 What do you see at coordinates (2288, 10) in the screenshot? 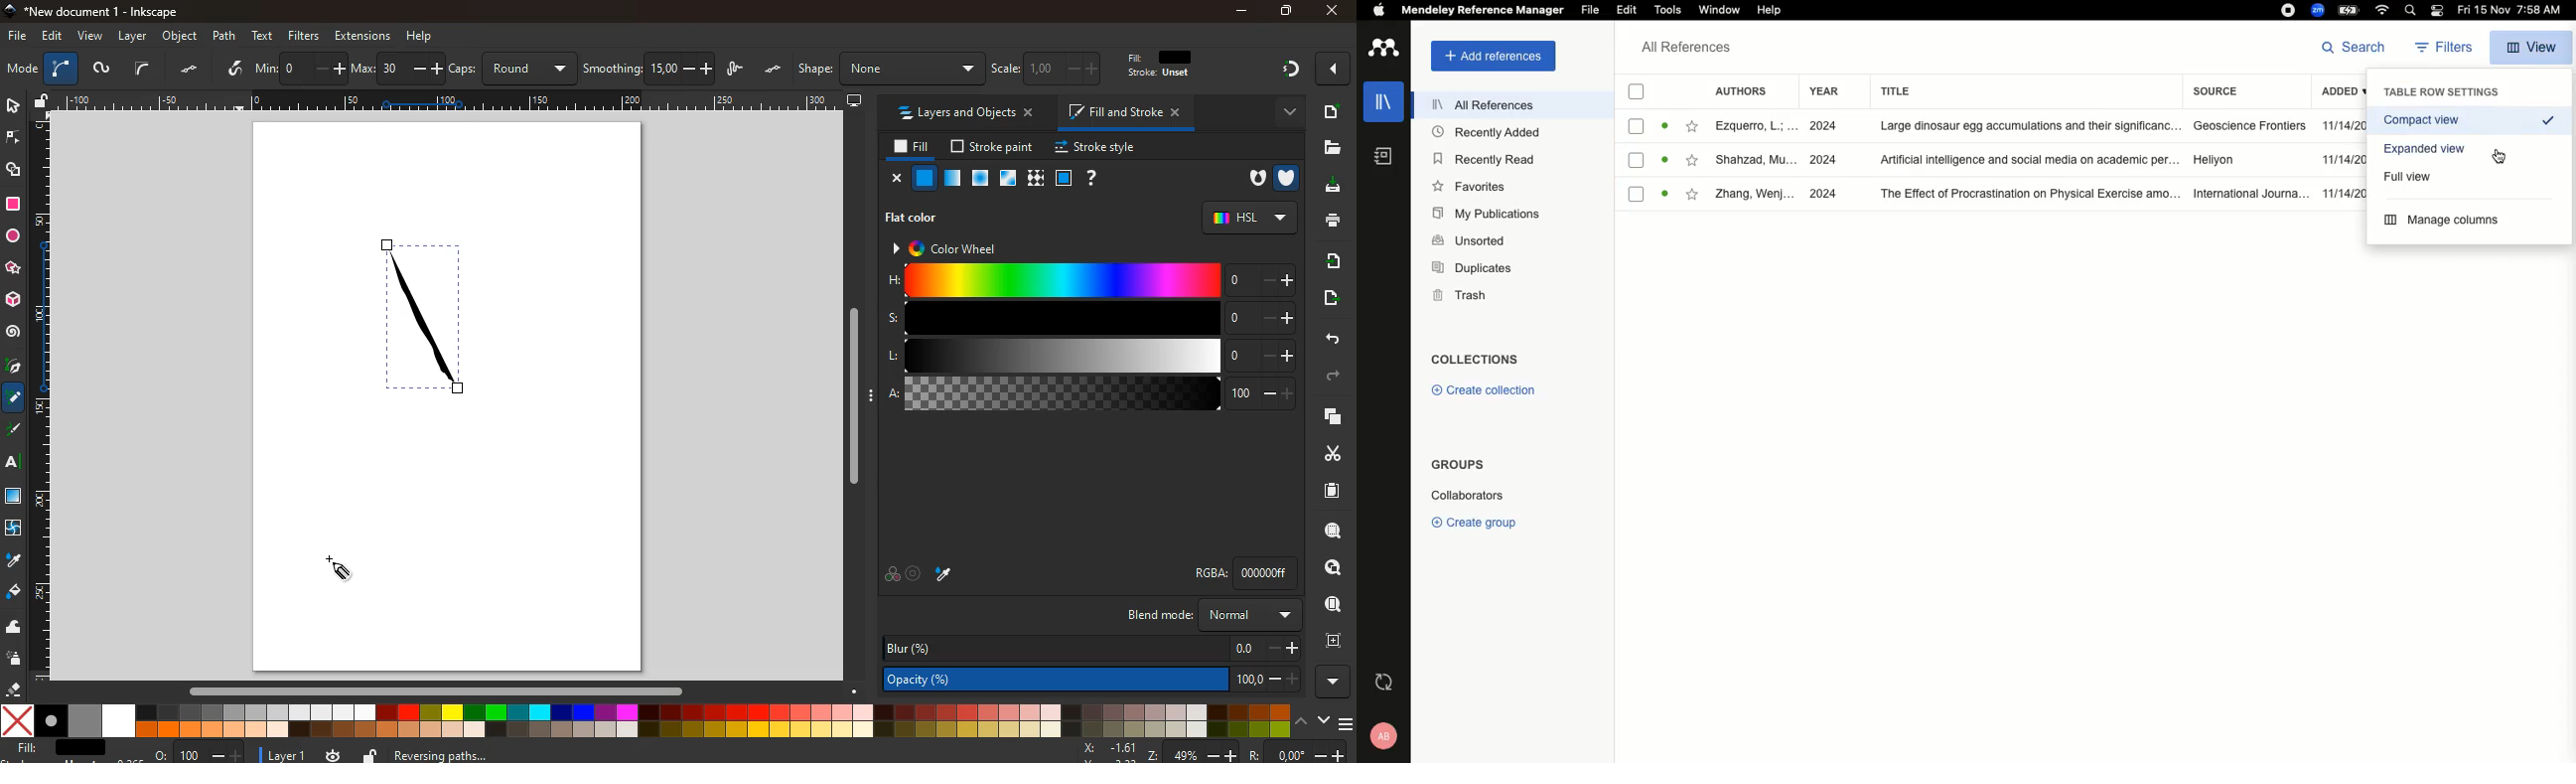
I see `Recording` at bounding box center [2288, 10].